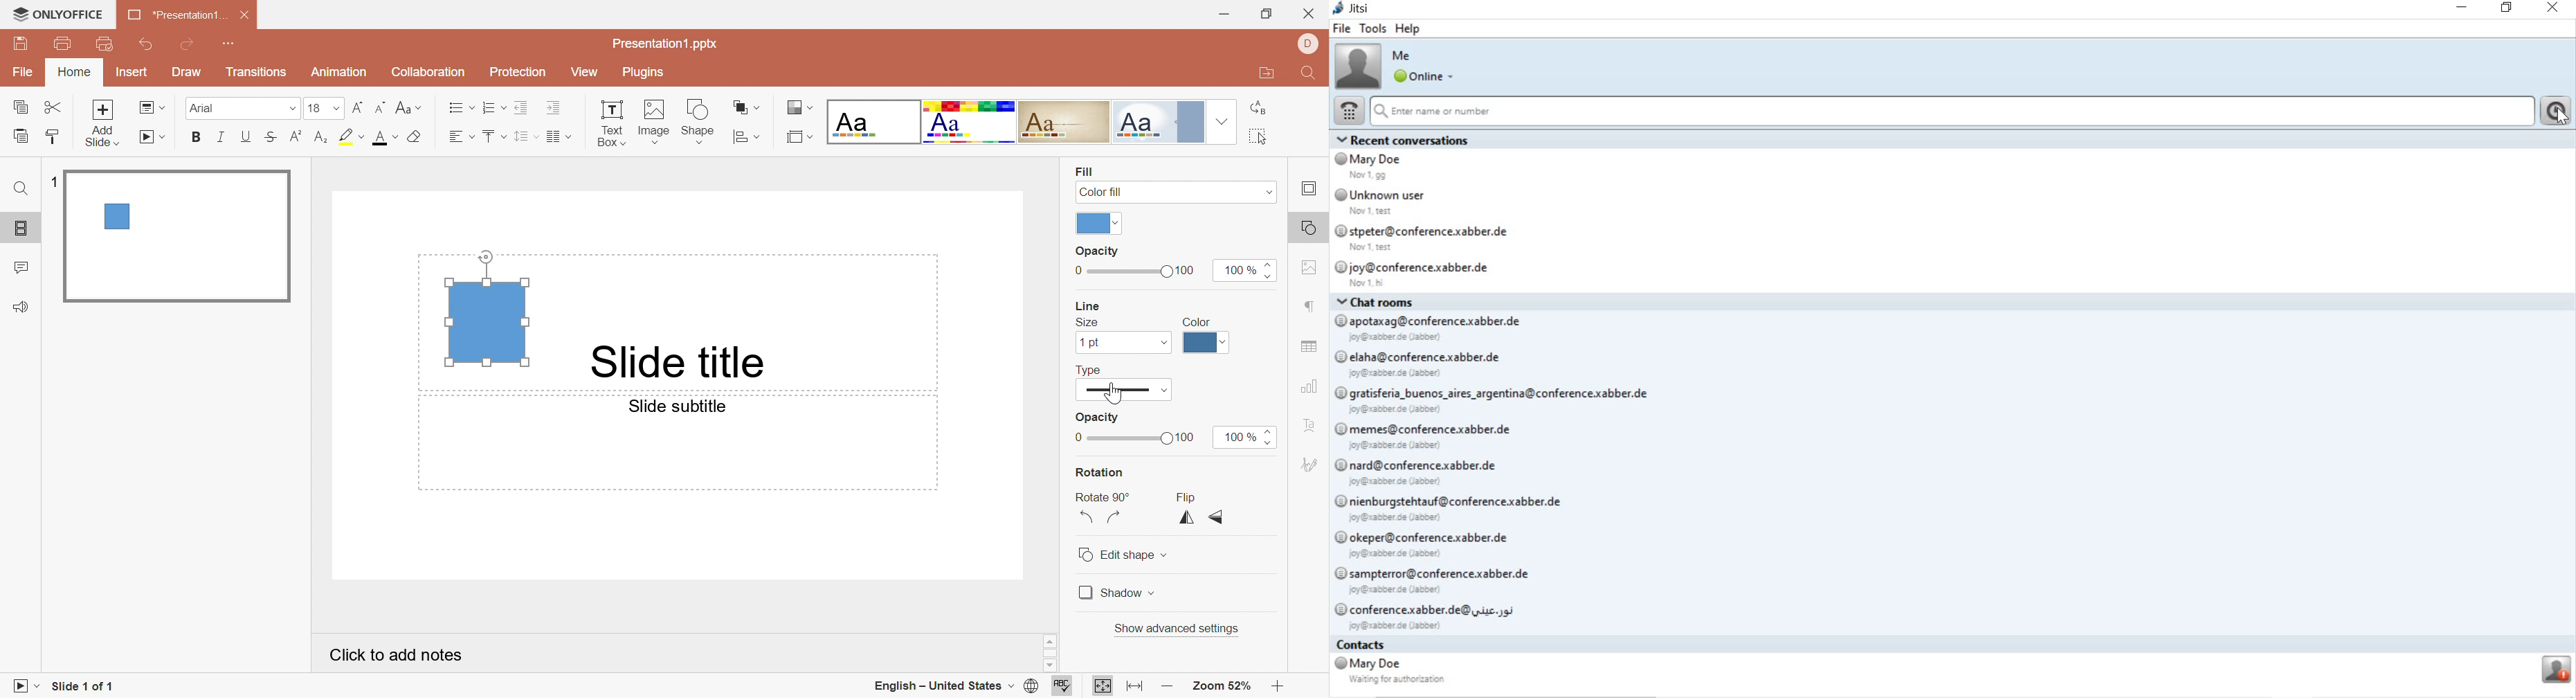 The image size is (2576, 700). What do you see at coordinates (748, 106) in the screenshot?
I see `Arrange shape` at bounding box center [748, 106].